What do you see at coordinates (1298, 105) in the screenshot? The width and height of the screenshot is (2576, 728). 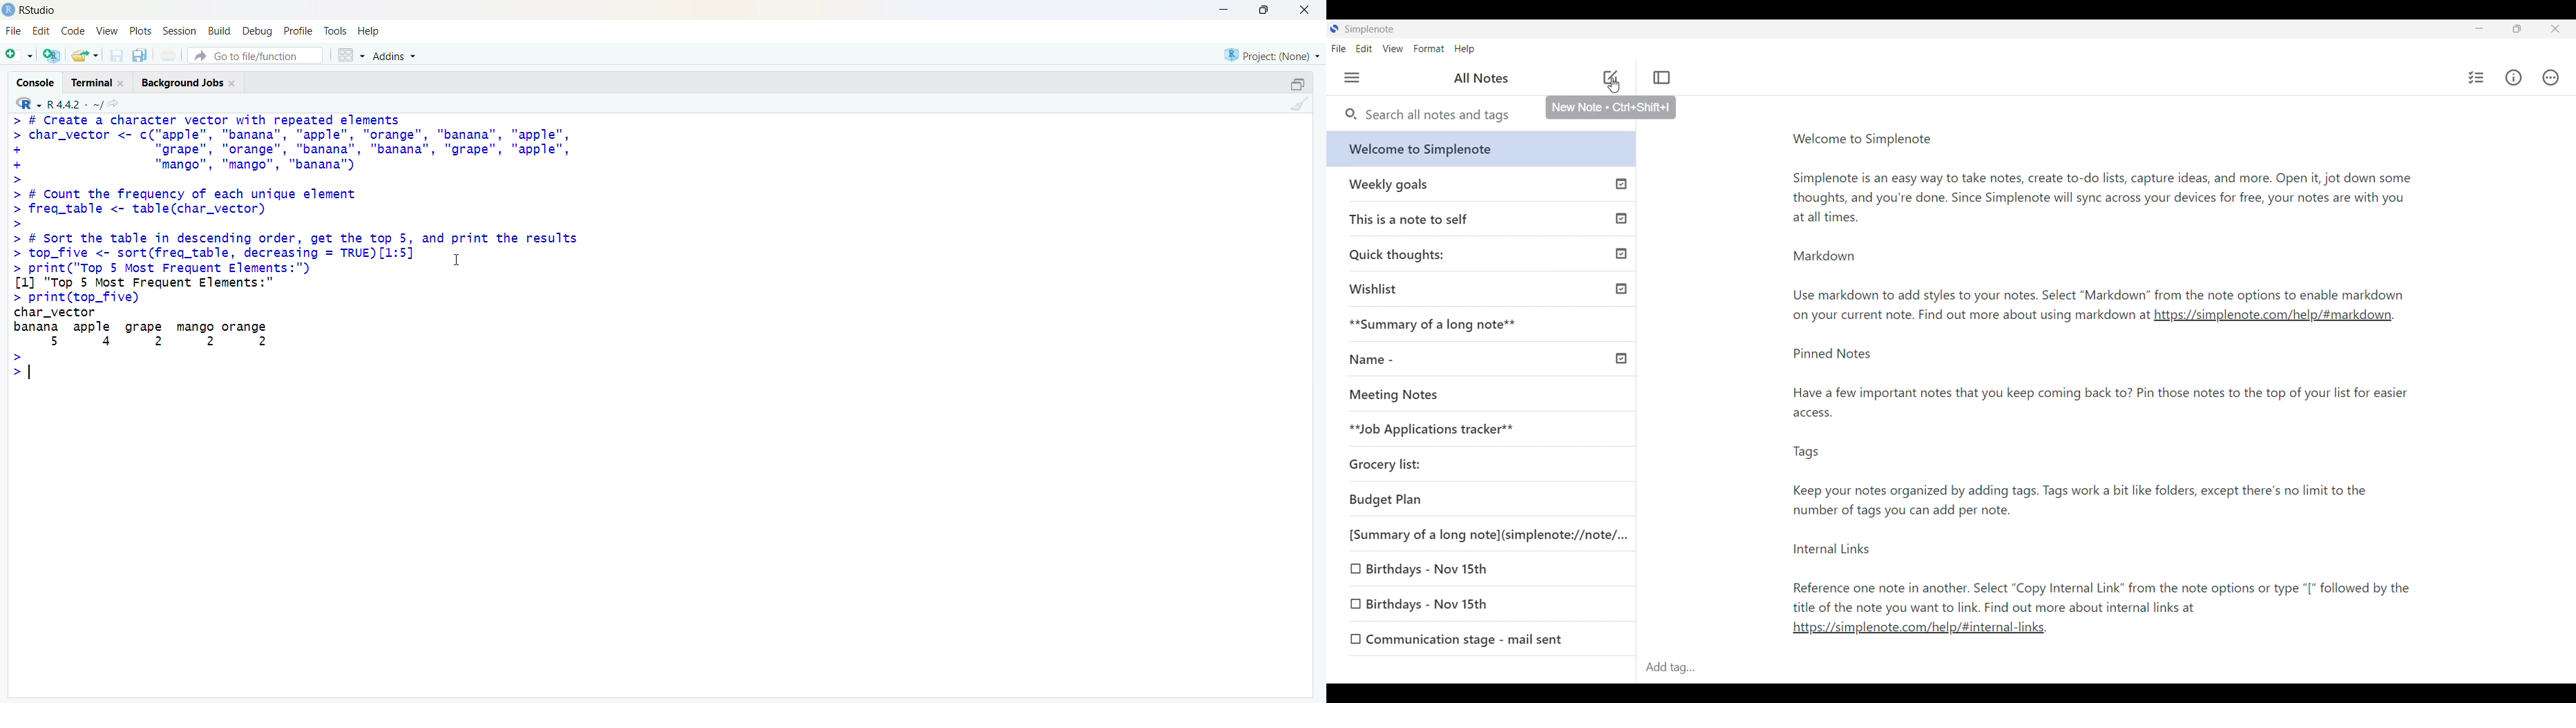 I see `Clear console` at bounding box center [1298, 105].